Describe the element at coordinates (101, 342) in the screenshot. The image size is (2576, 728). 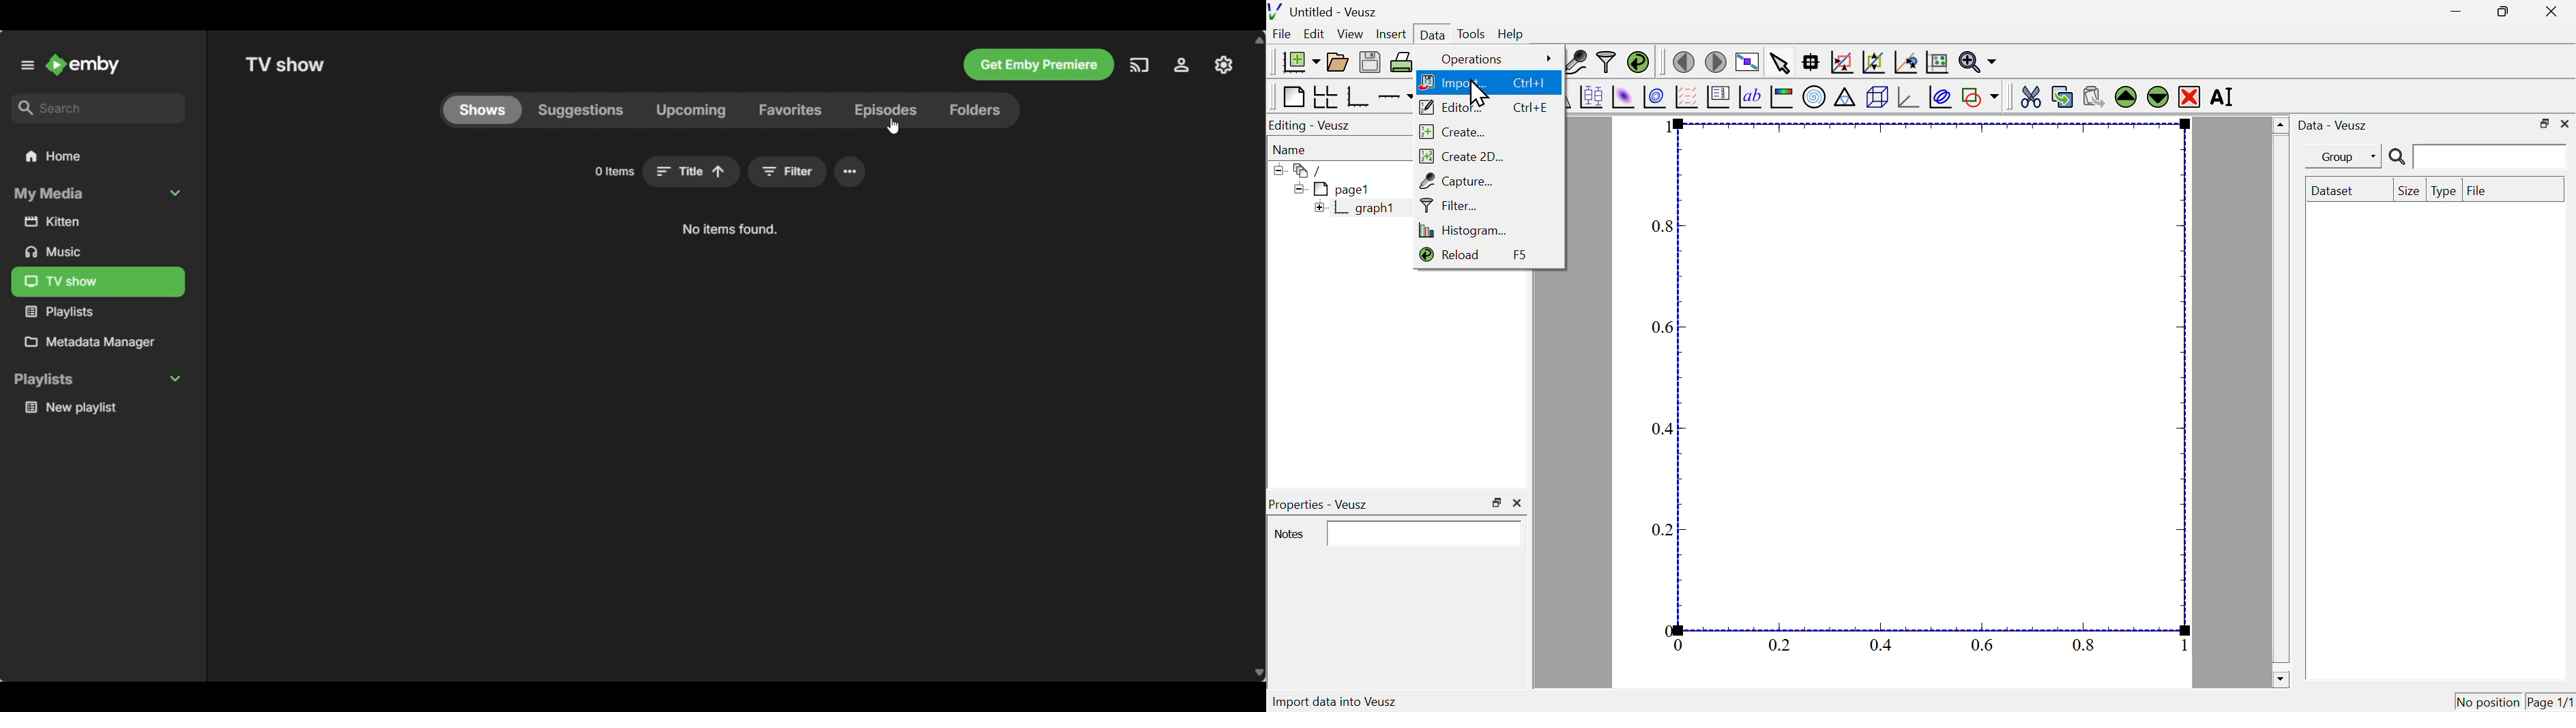
I see `Metadata manager` at that location.